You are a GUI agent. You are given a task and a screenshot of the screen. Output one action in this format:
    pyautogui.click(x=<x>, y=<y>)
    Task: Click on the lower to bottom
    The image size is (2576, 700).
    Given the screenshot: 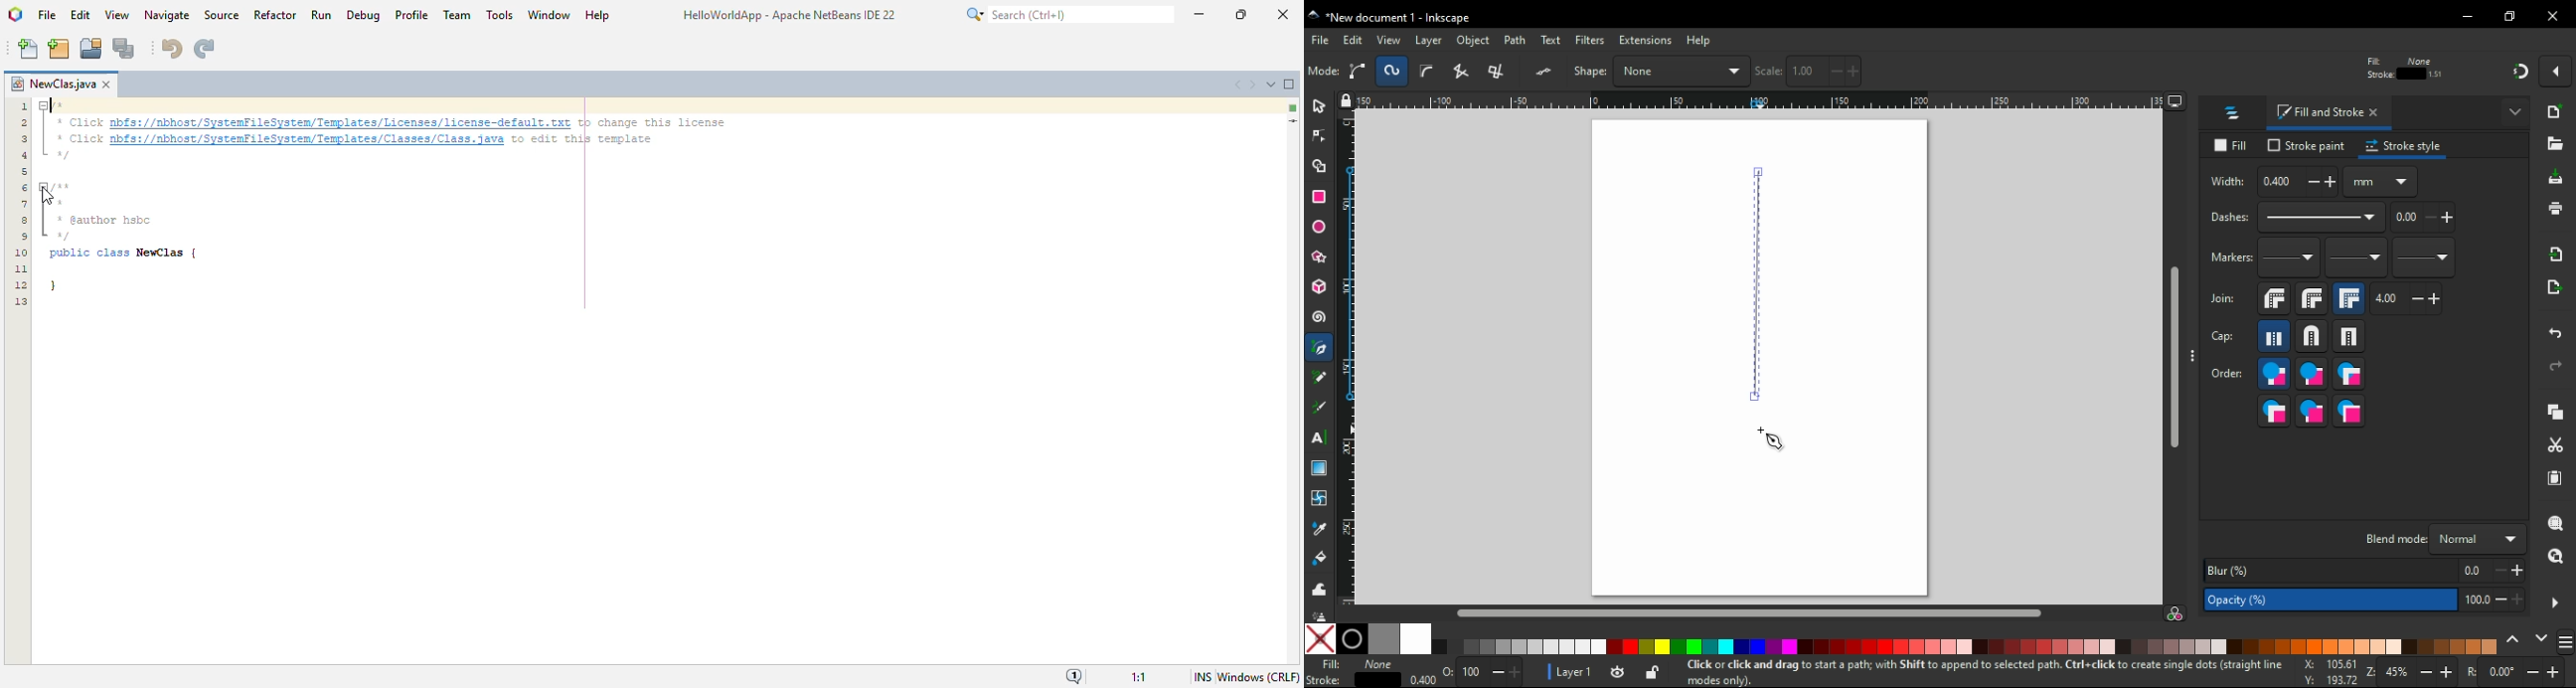 What is the action you would take?
    pyautogui.click(x=1731, y=72)
    